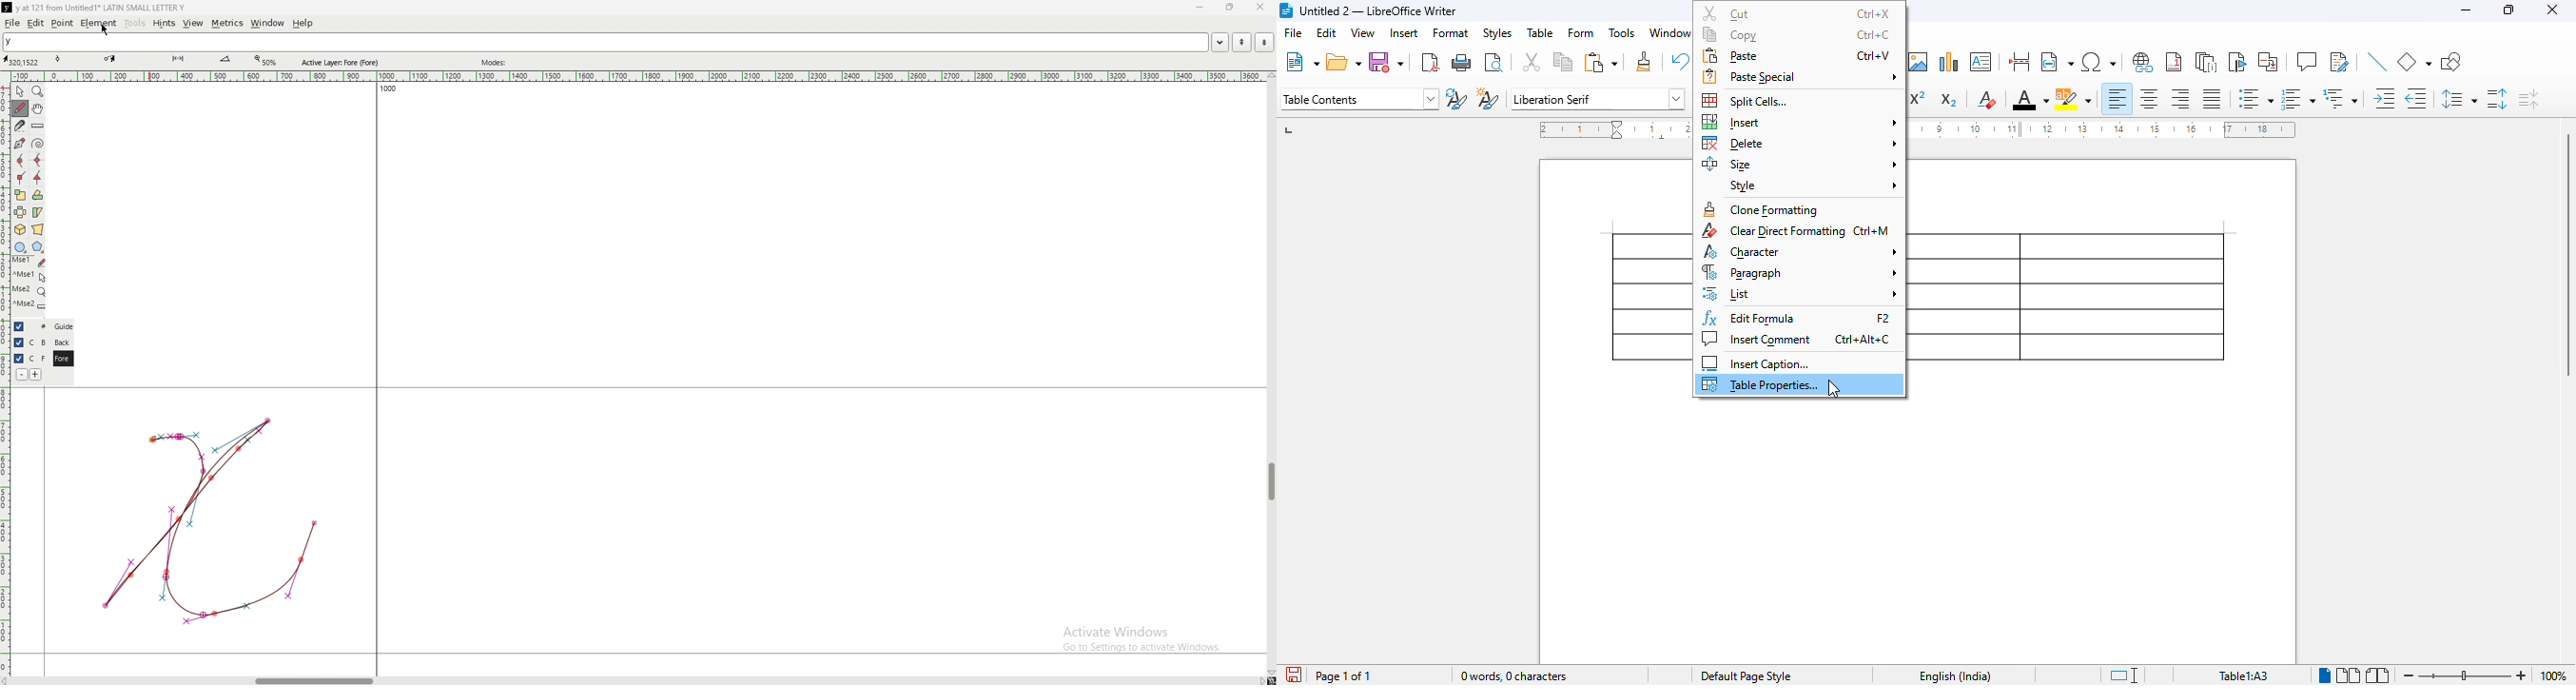  What do you see at coordinates (194, 23) in the screenshot?
I see `view` at bounding box center [194, 23].